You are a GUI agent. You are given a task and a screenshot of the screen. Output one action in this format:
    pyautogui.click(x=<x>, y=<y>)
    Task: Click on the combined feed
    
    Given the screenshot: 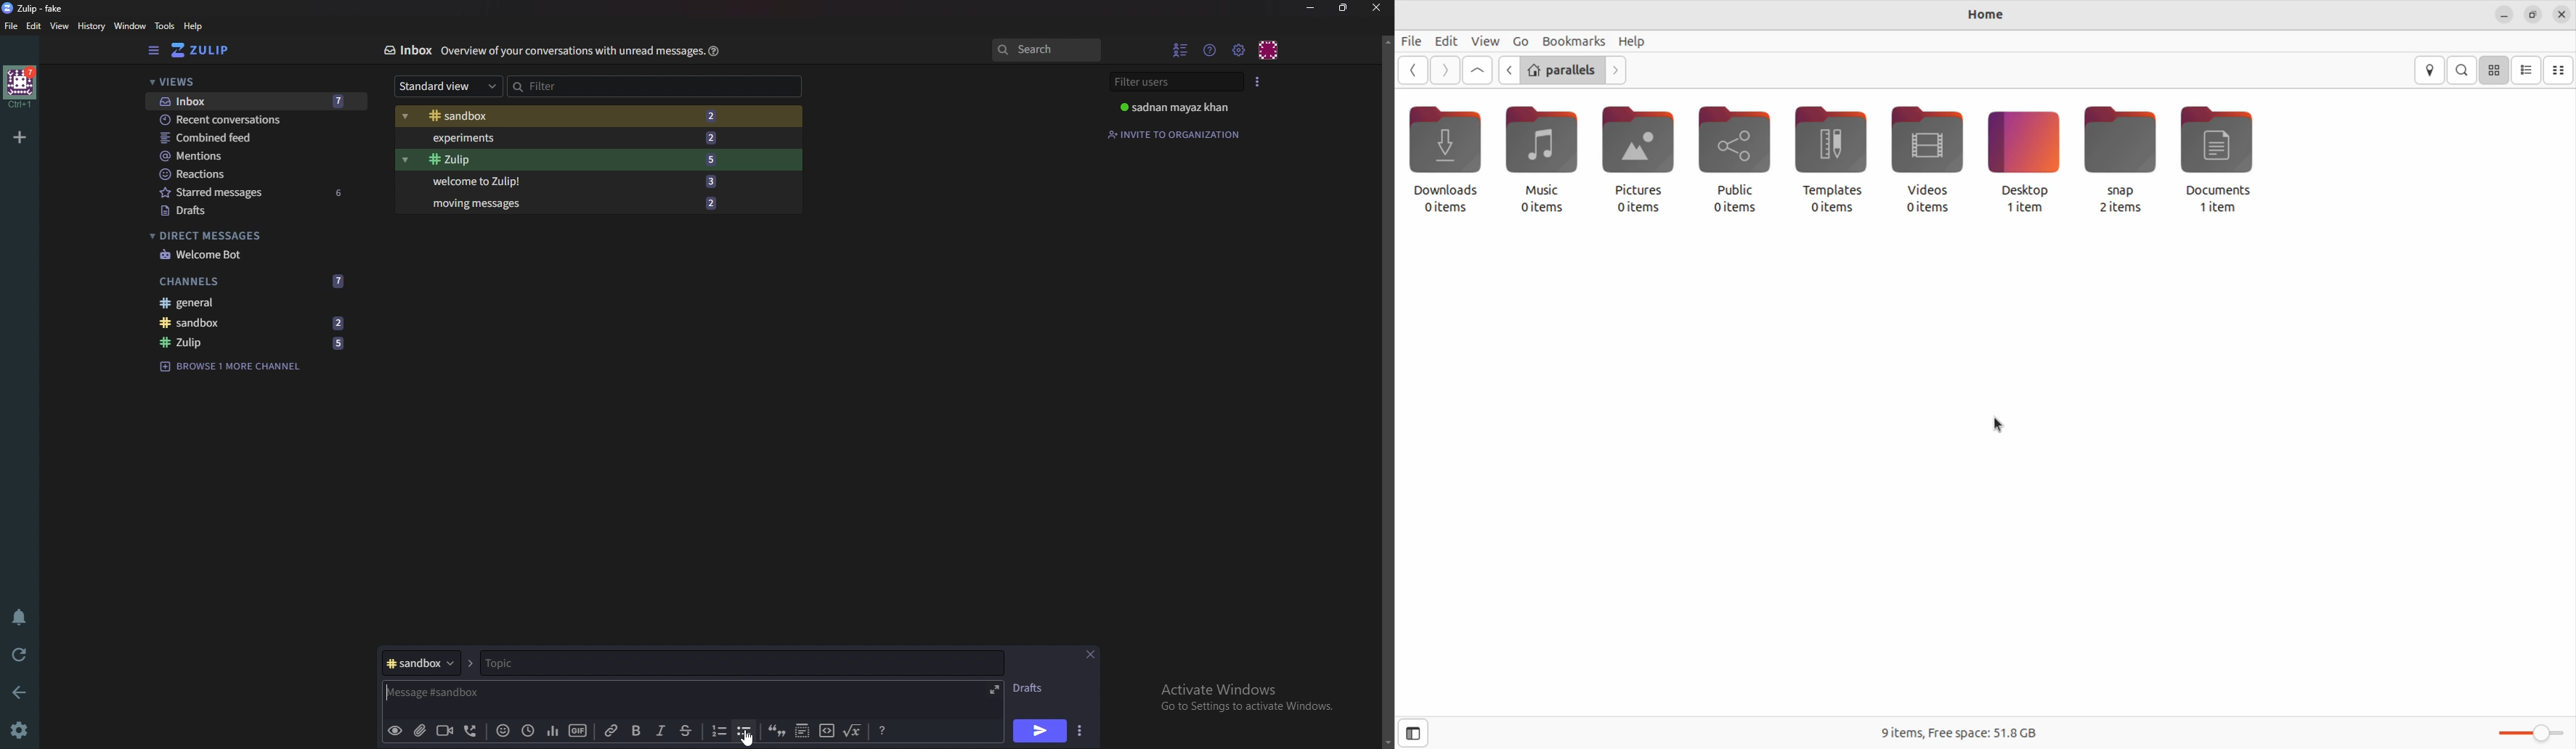 What is the action you would take?
    pyautogui.click(x=256, y=138)
    